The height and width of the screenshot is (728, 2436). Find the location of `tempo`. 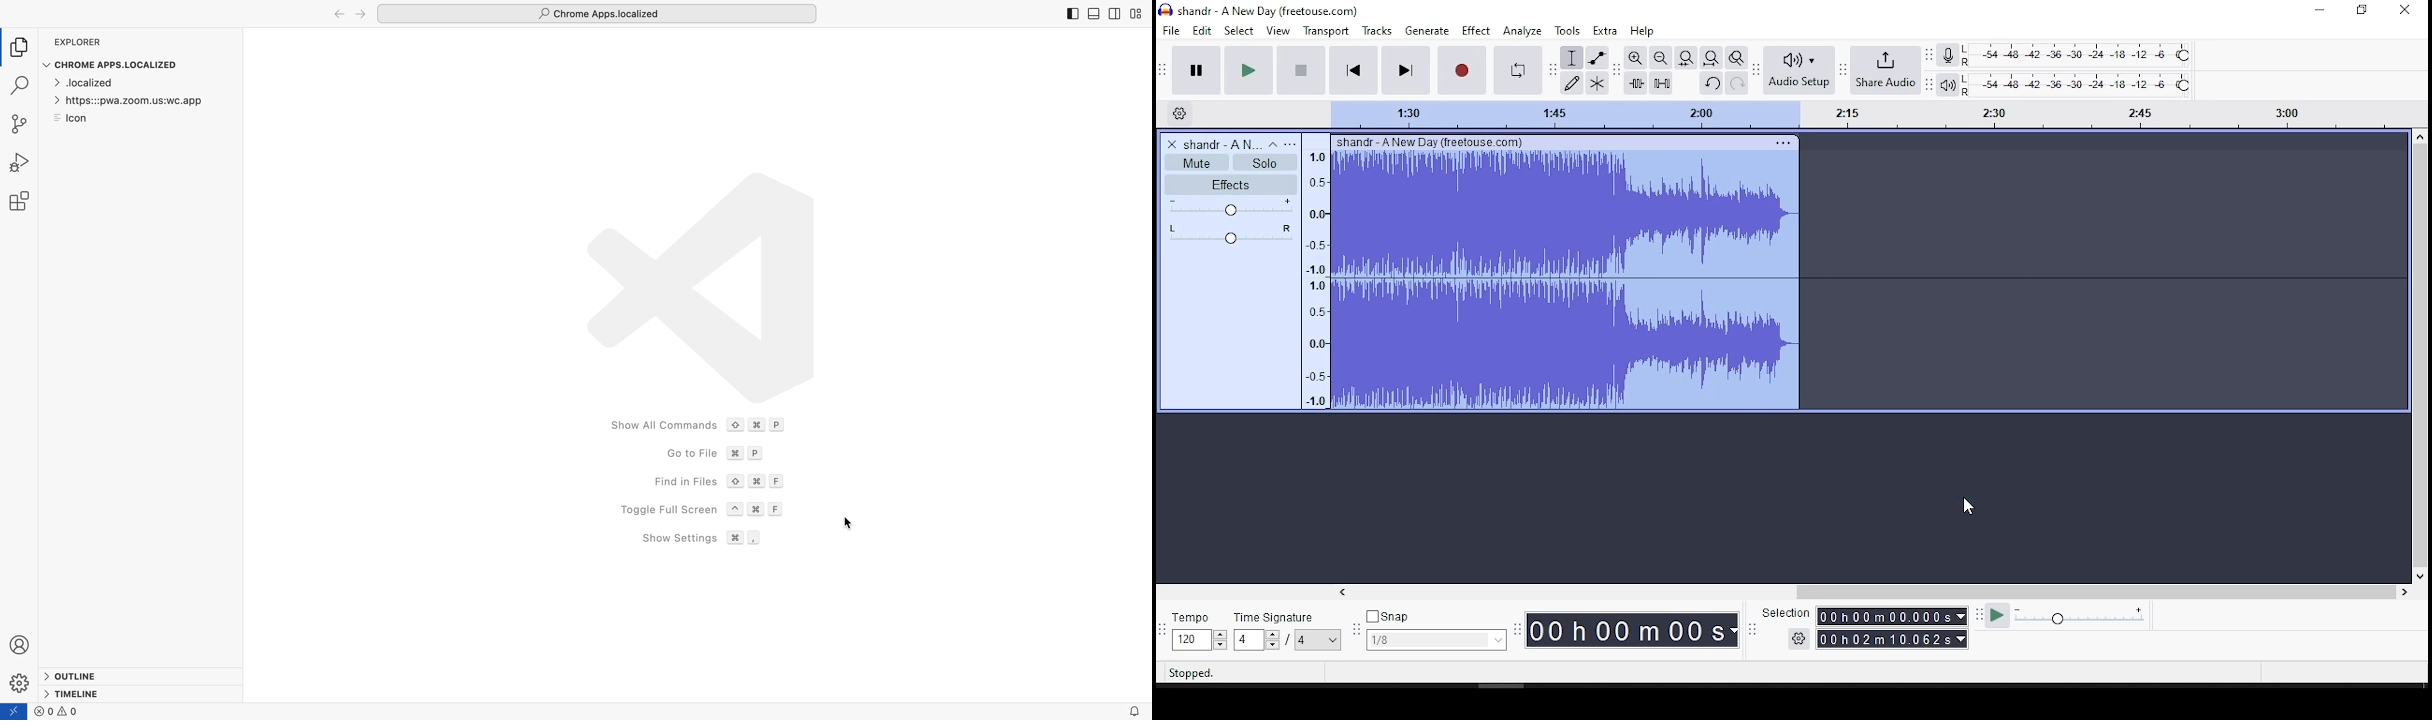

tempo is located at coordinates (1198, 630).